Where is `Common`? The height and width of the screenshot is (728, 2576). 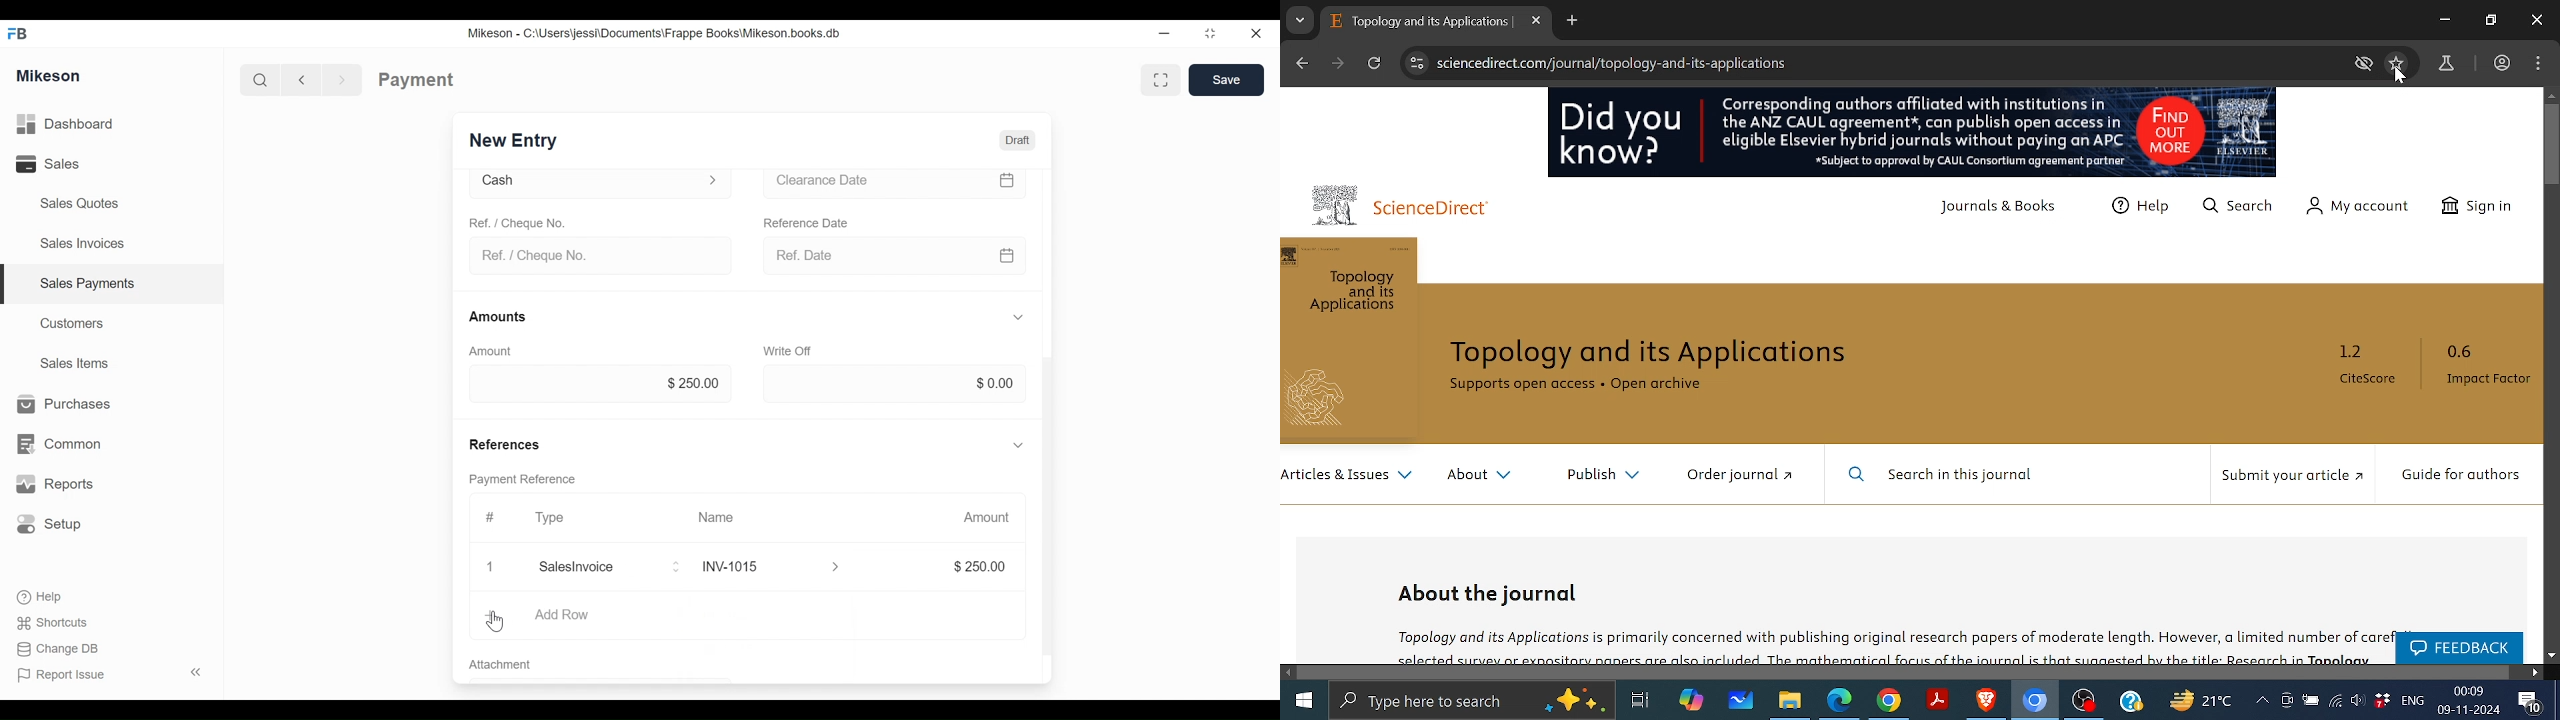
Common is located at coordinates (66, 437).